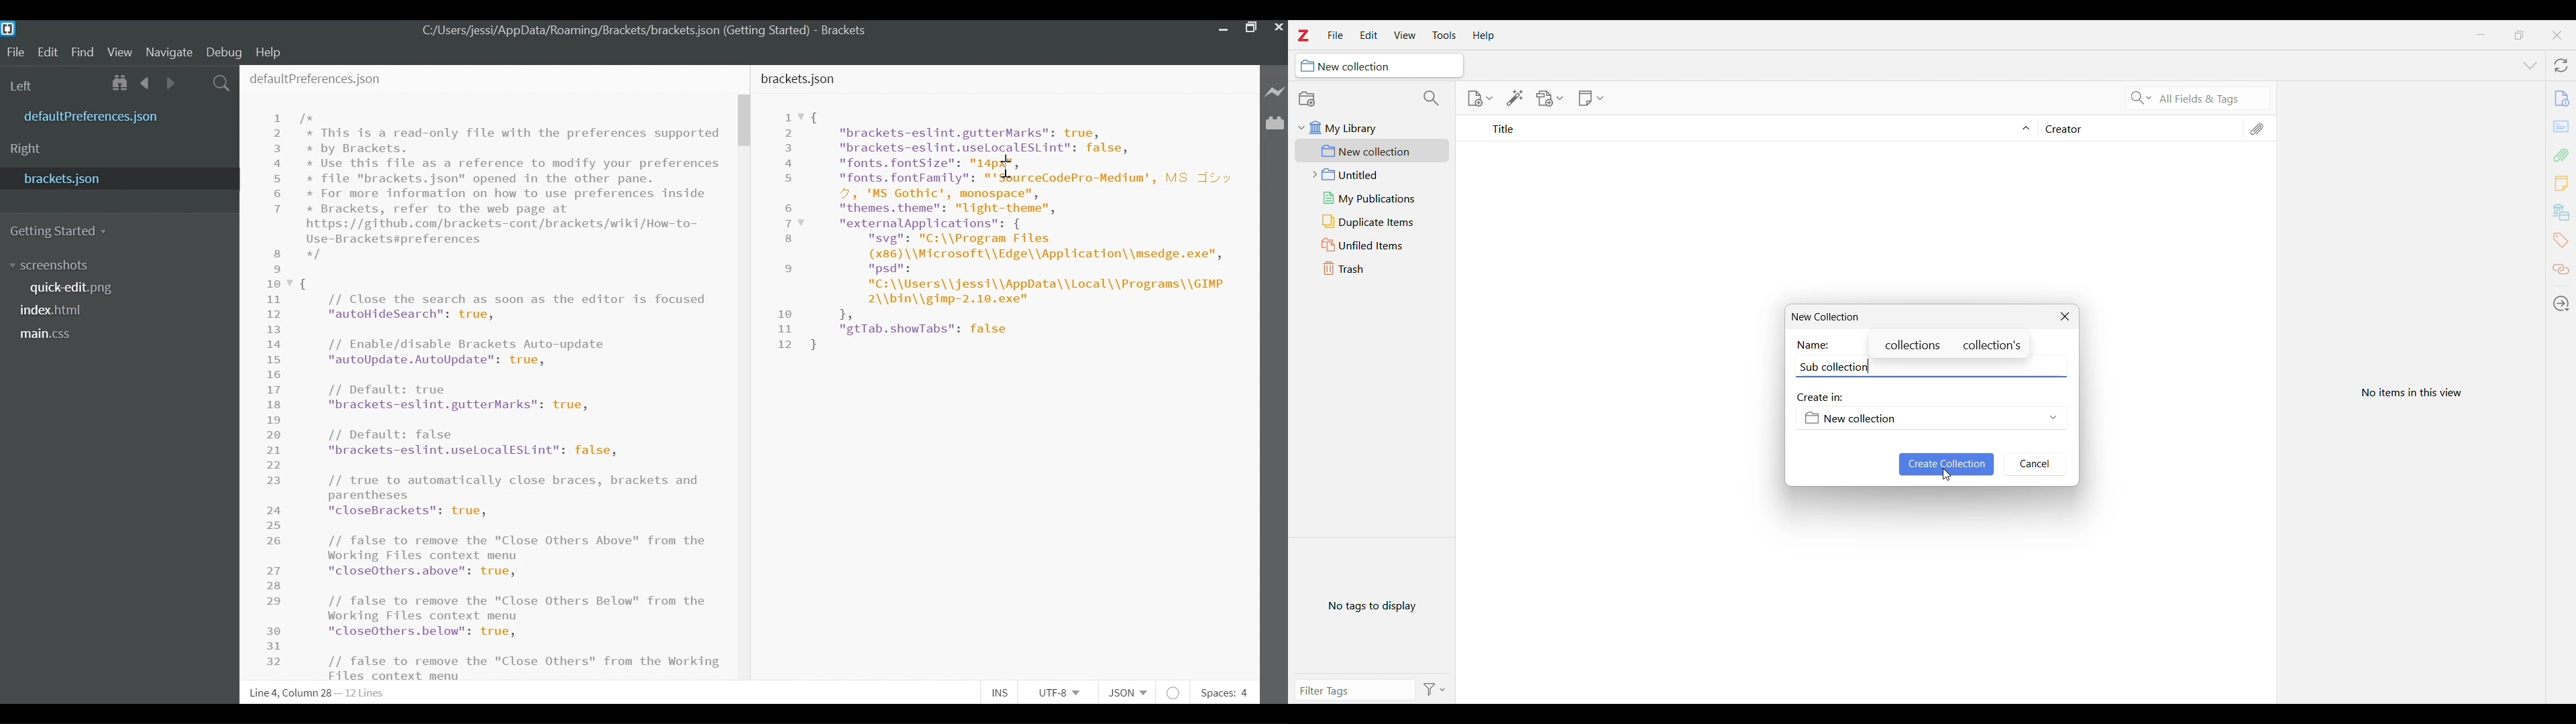 The image size is (2576, 728). What do you see at coordinates (1023, 229) in the screenshot?
I see `"brackets-eslint.gutterMarks": true,
"brackets-eslint.uselocalESLint": false,
"fonts. fontSize": an,
"fonts. fontFamily": "'SourceCodePro-Medium', MS Jv
4, 'MS Gothic', monospace",
"themes. theme": "light-theme",
"externalApplications": {
"svg": "C:\\Program Files
(x86) \\Microsoft\\Edge\\Application\\msedge.exe",
psd:
"C:\\Users\\jessi\\AppData\\Local\\Programs\\GIMP
2\\bin\\gimp-2.10.exe"
1,
"gtTab.showTabs": false` at bounding box center [1023, 229].